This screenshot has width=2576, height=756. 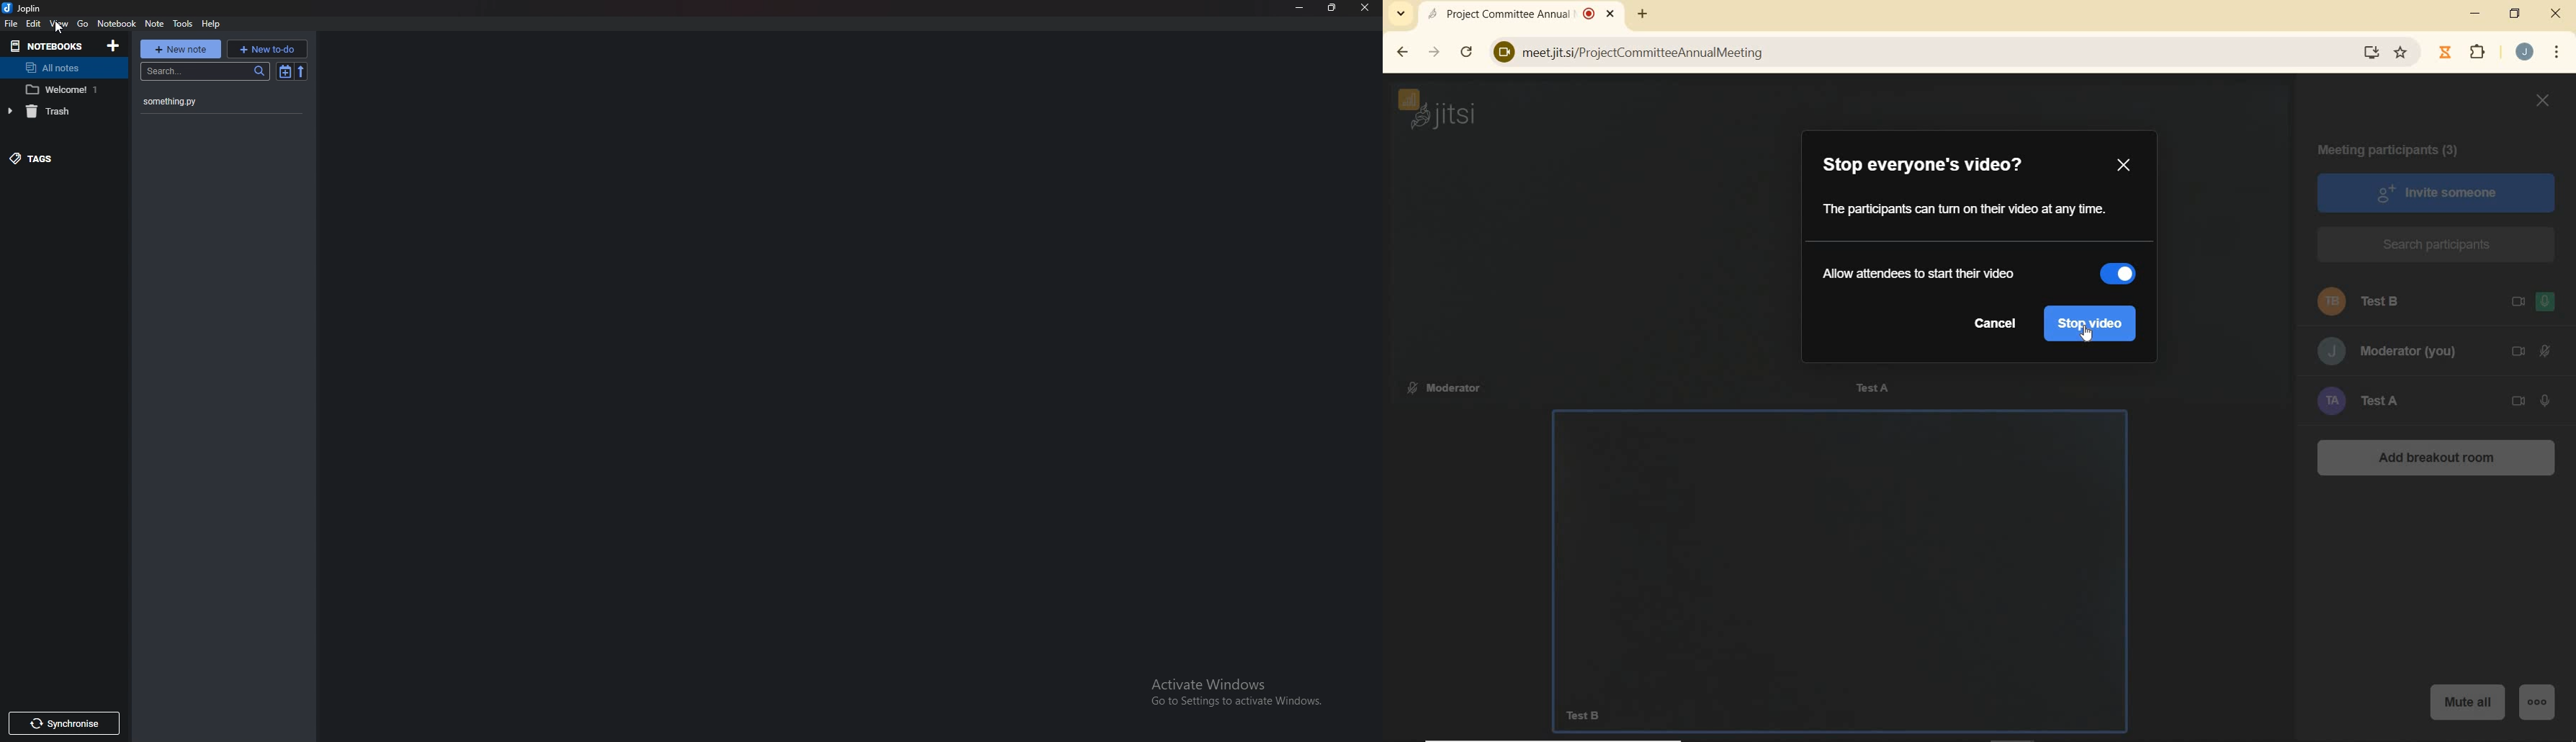 I want to click on joplin, so click(x=24, y=8).